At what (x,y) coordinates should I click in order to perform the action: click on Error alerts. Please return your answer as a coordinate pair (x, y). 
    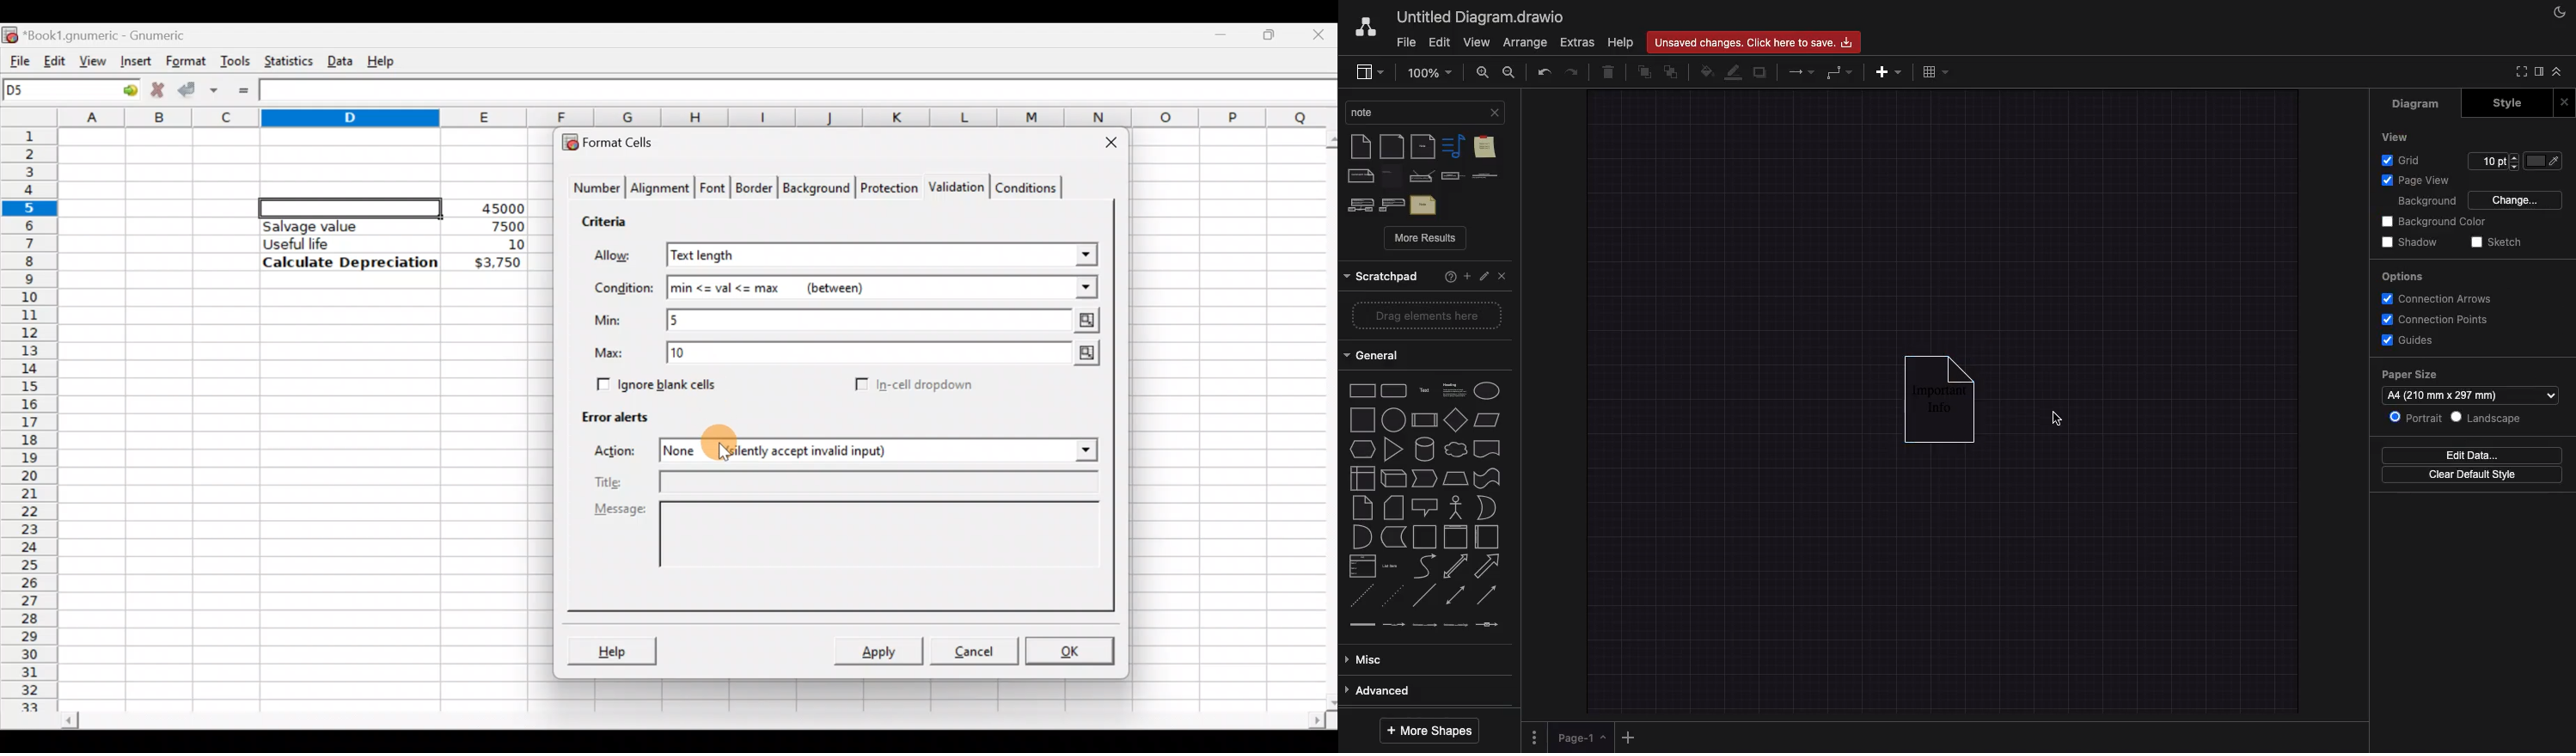
    Looking at the image, I should click on (608, 414).